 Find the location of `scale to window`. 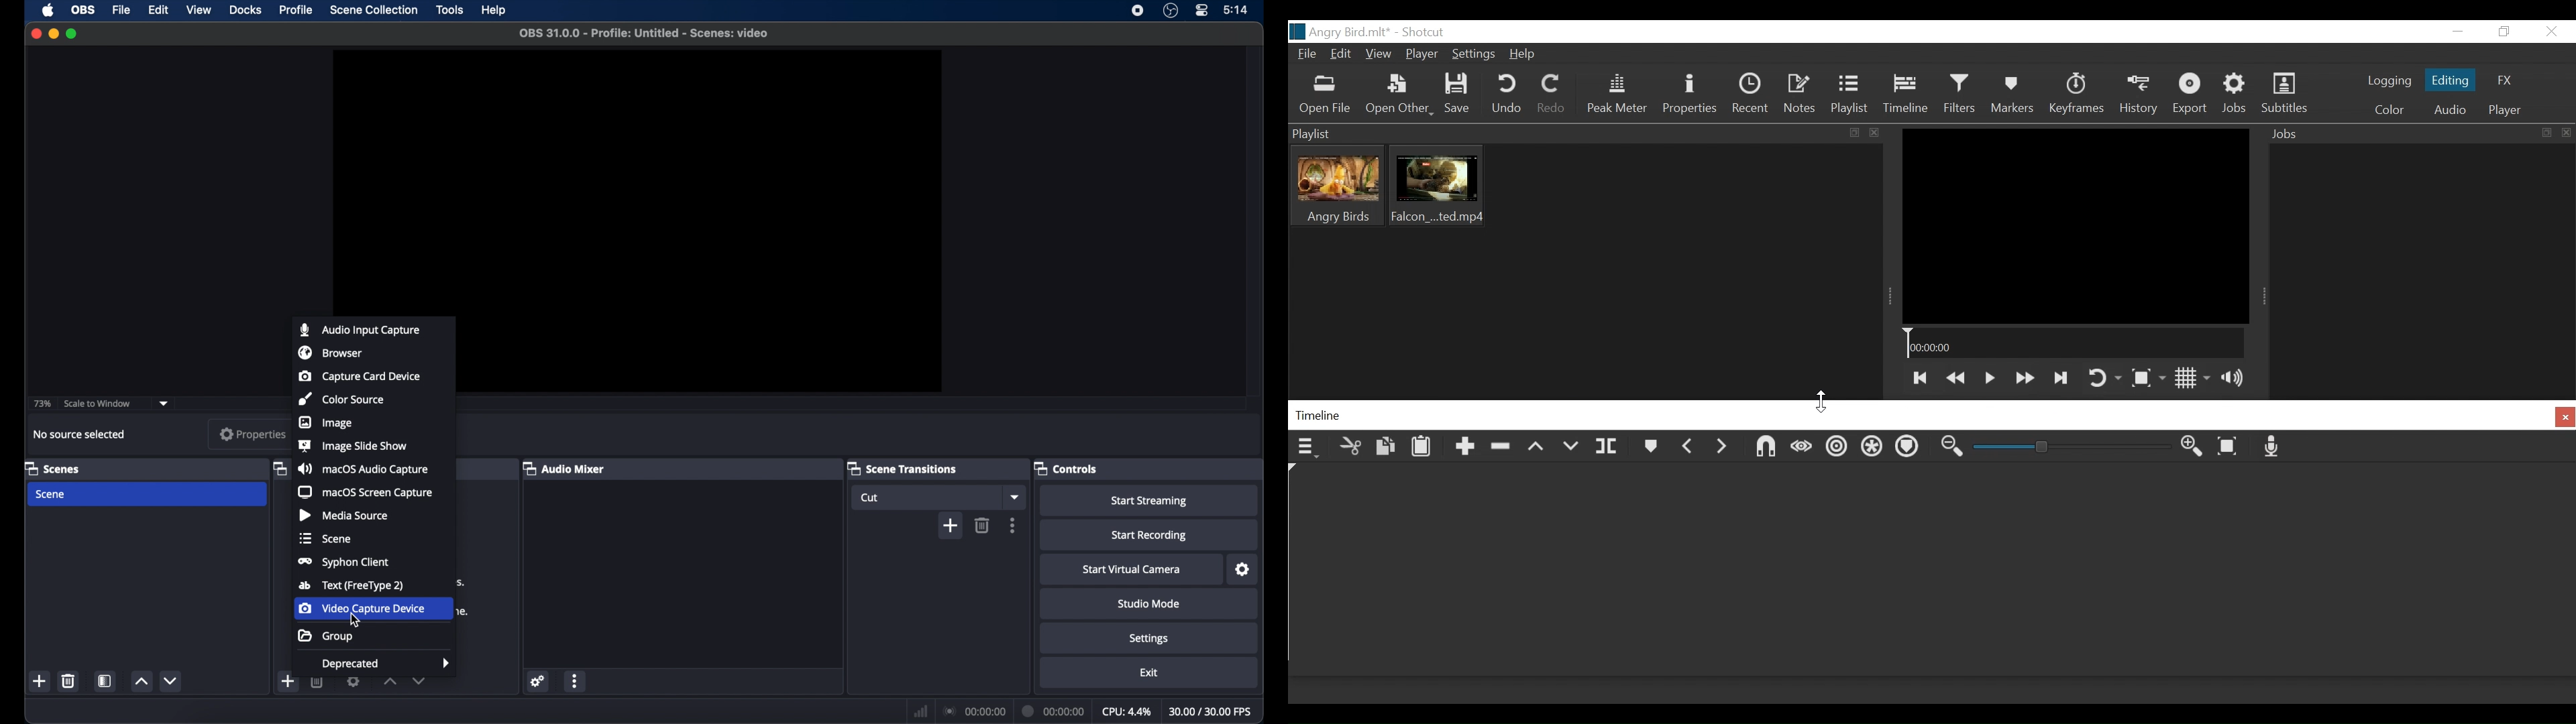

scale to window is located at coordinates (99, 404).